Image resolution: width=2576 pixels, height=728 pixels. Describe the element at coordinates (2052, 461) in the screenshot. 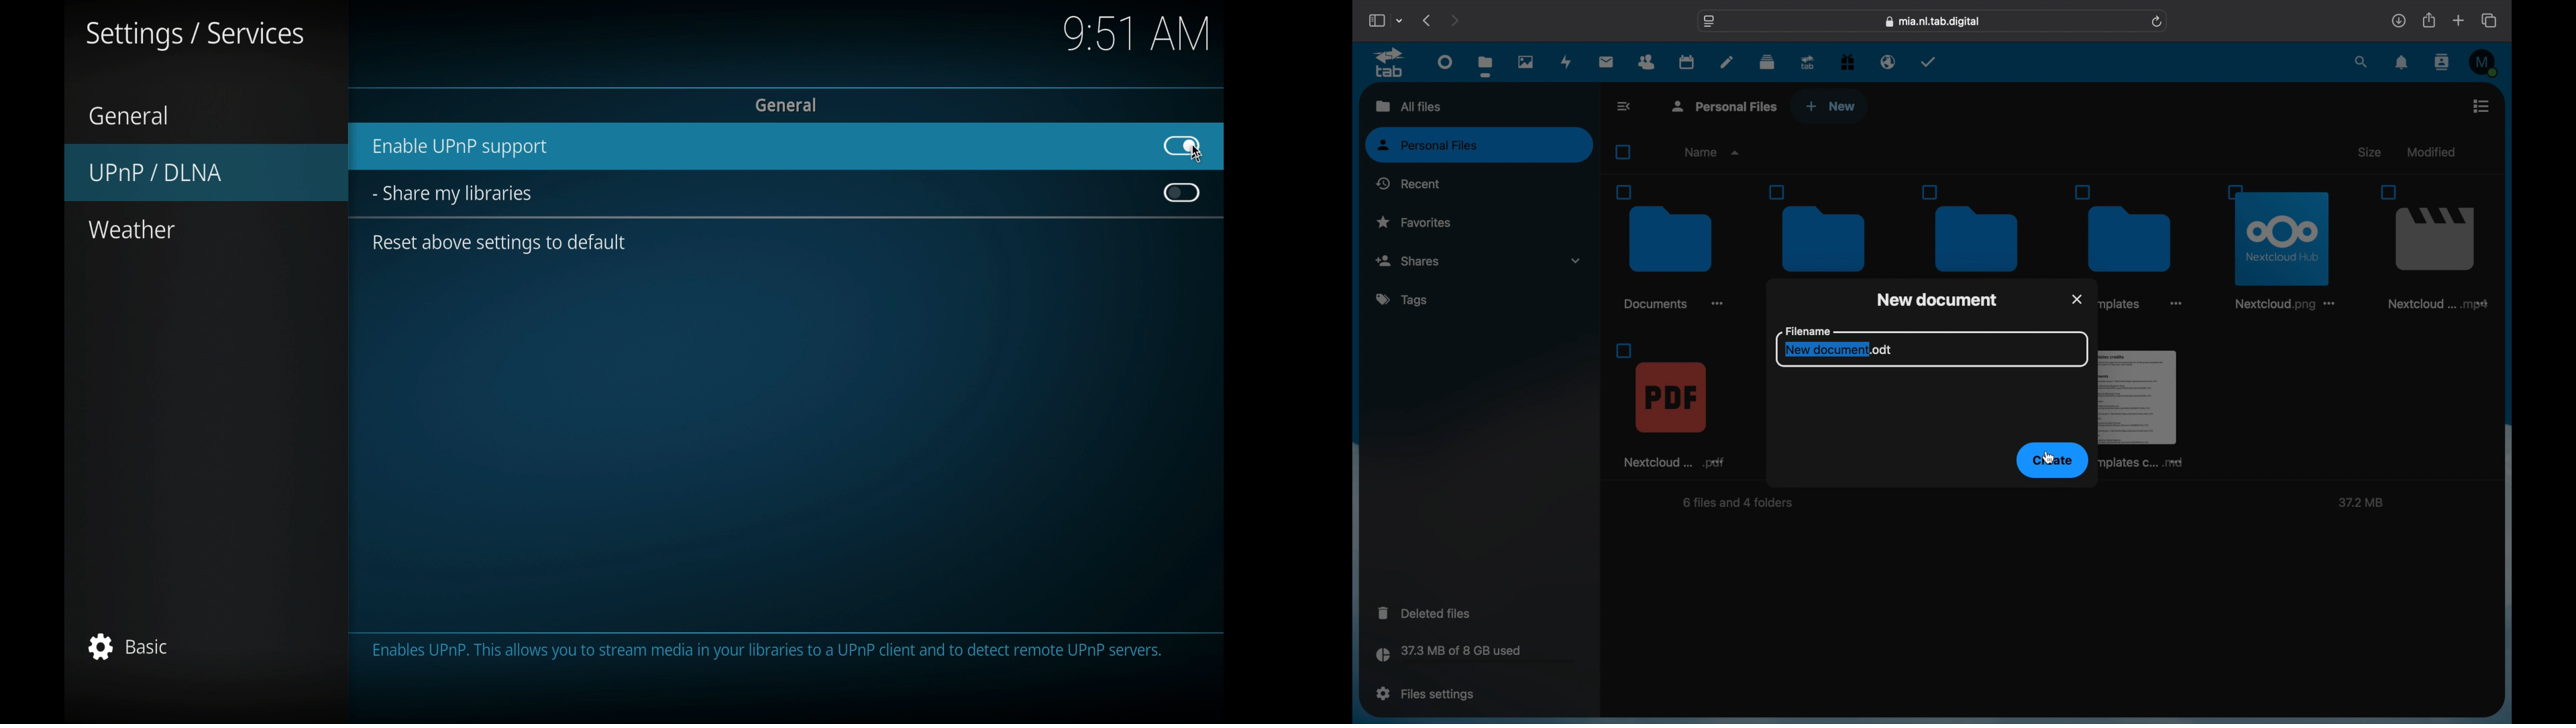

I see `create` at that location.